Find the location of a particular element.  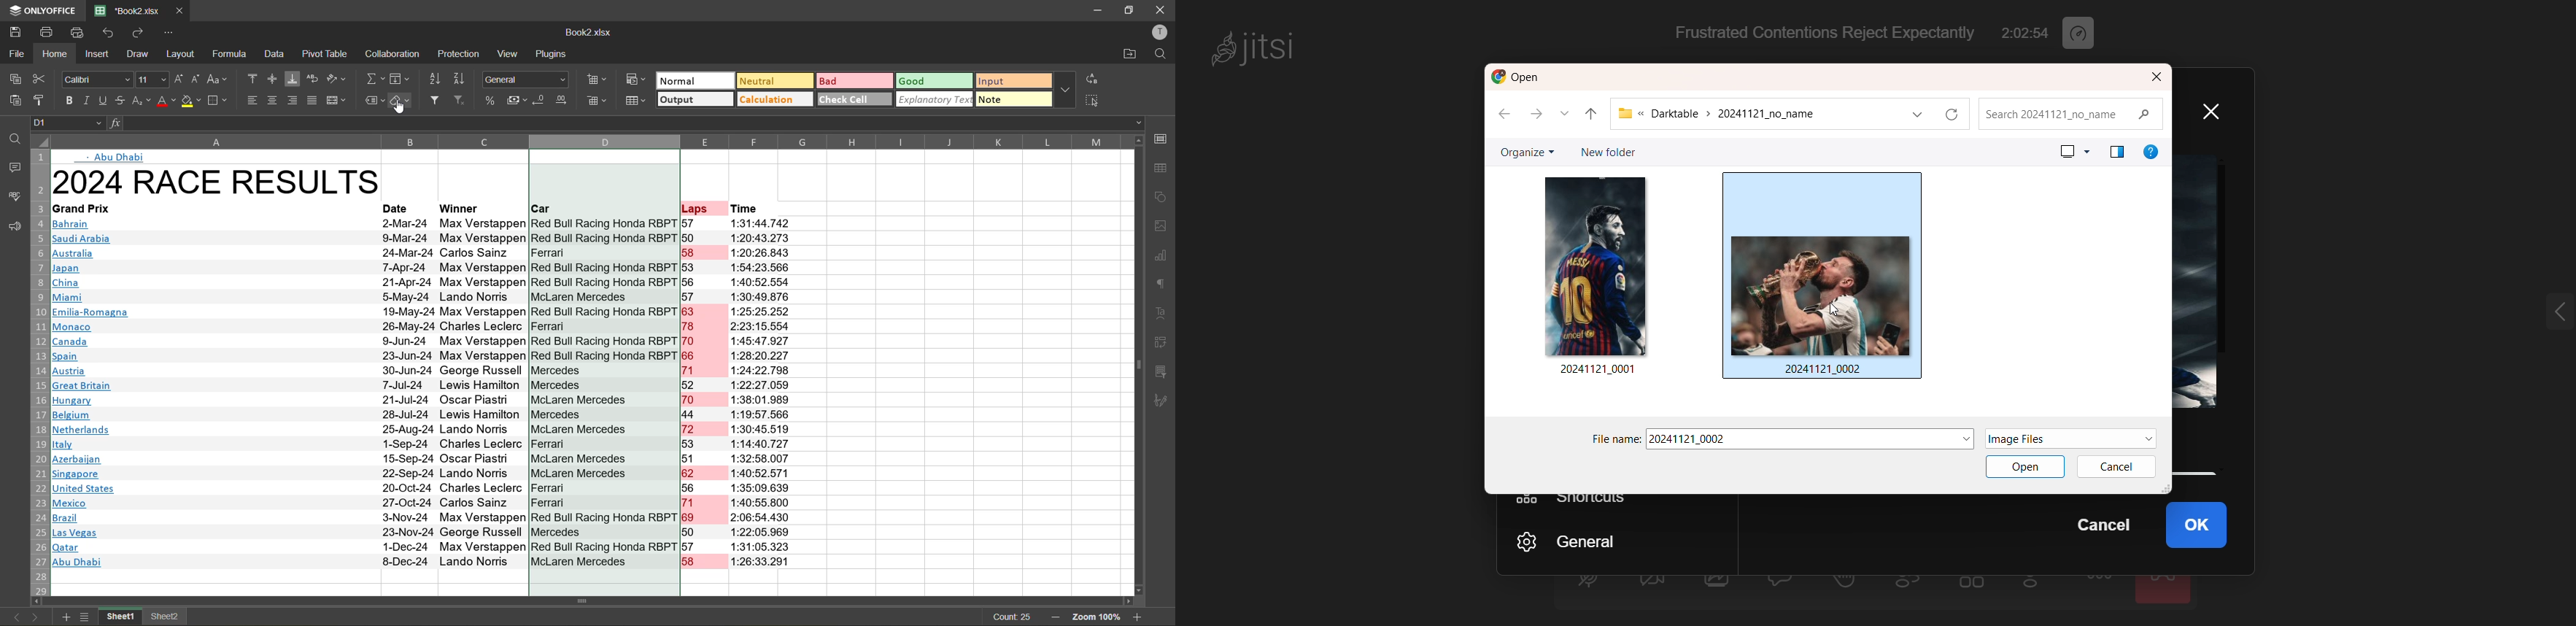

Horizontal scrollbar is located at coordinates (587, 601).